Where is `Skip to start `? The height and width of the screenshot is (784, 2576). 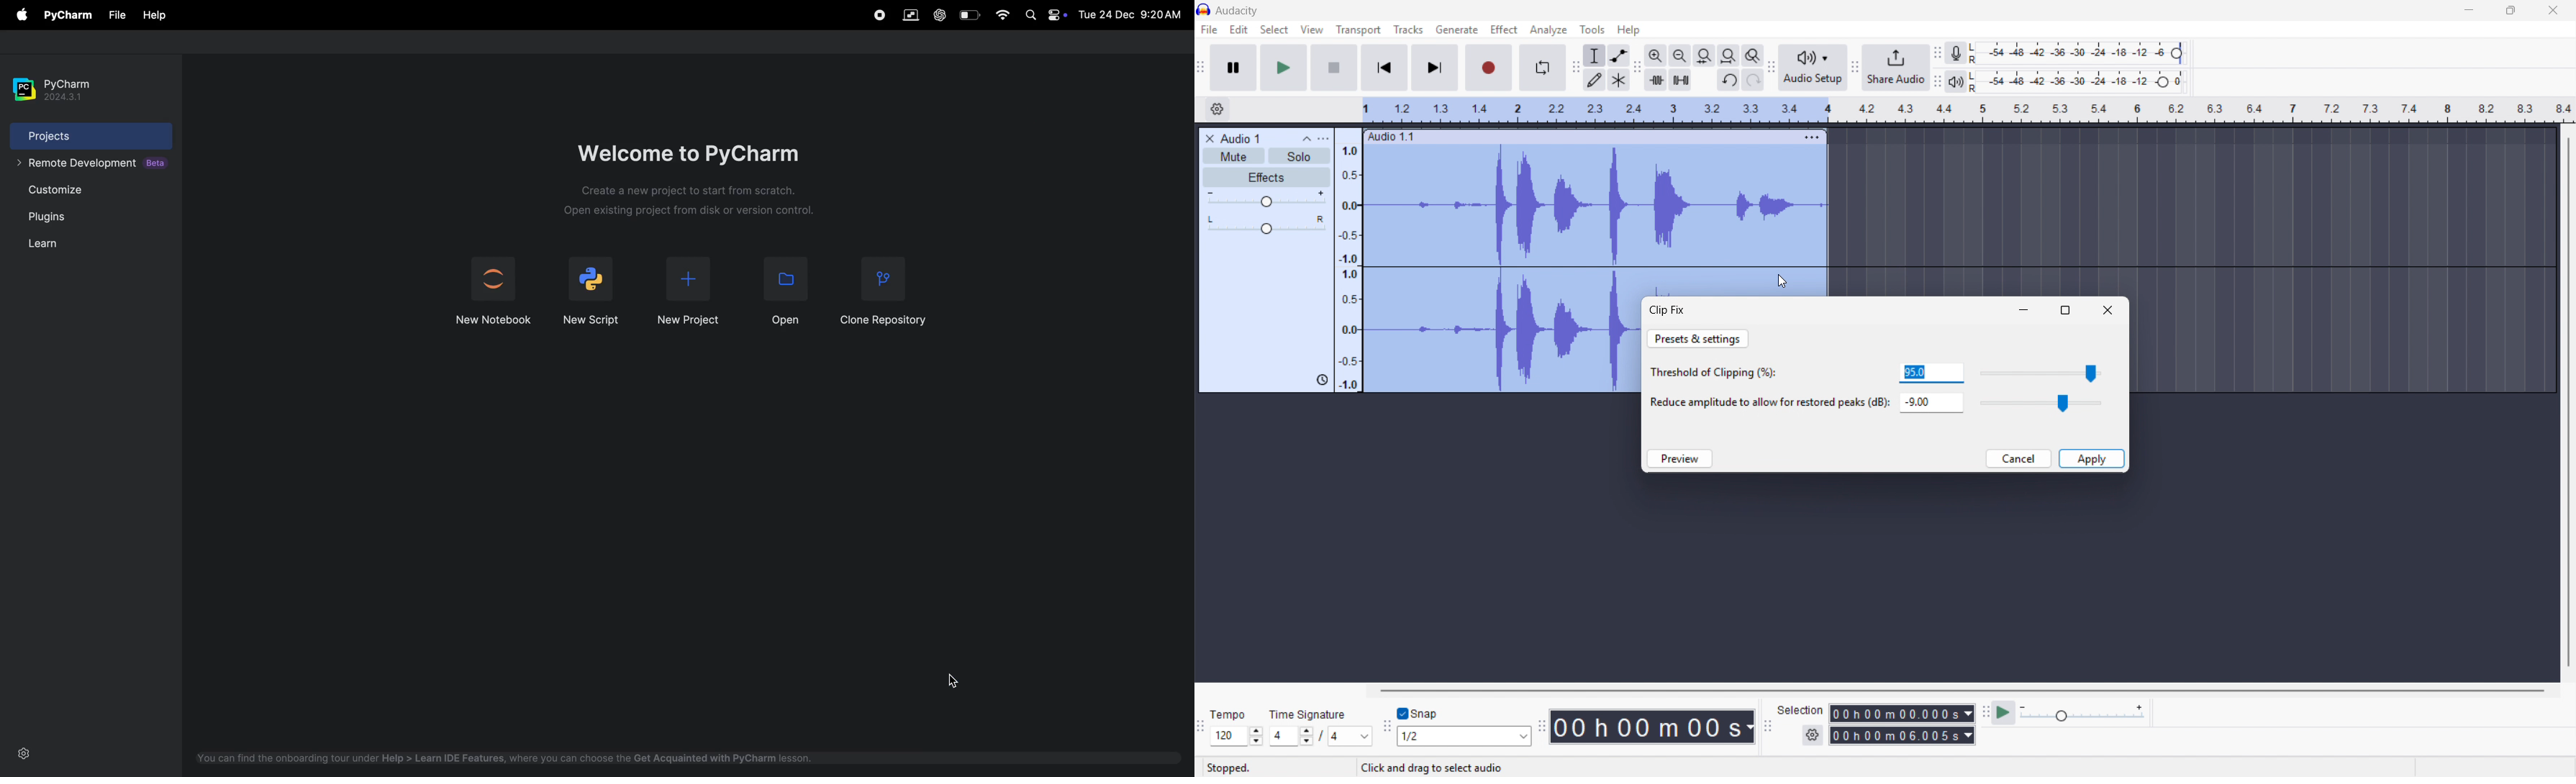 Skip to start  is located at coordinates (1384, 68).